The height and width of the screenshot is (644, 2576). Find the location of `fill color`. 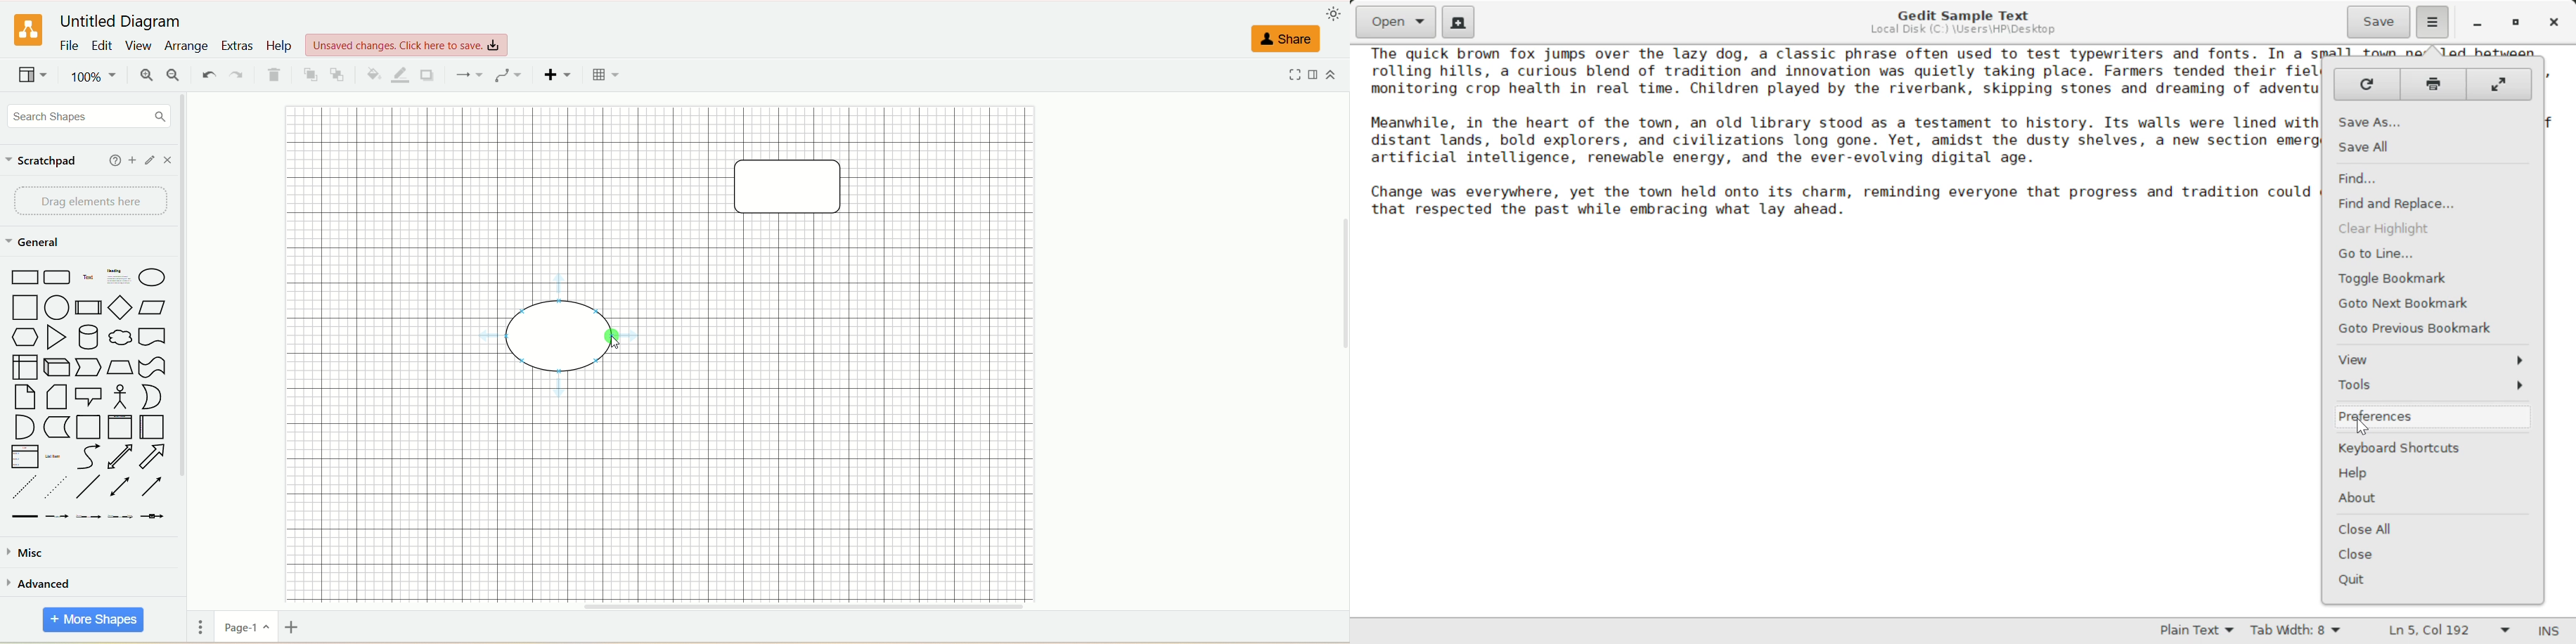

fill color is located at coordinates (369, 74).